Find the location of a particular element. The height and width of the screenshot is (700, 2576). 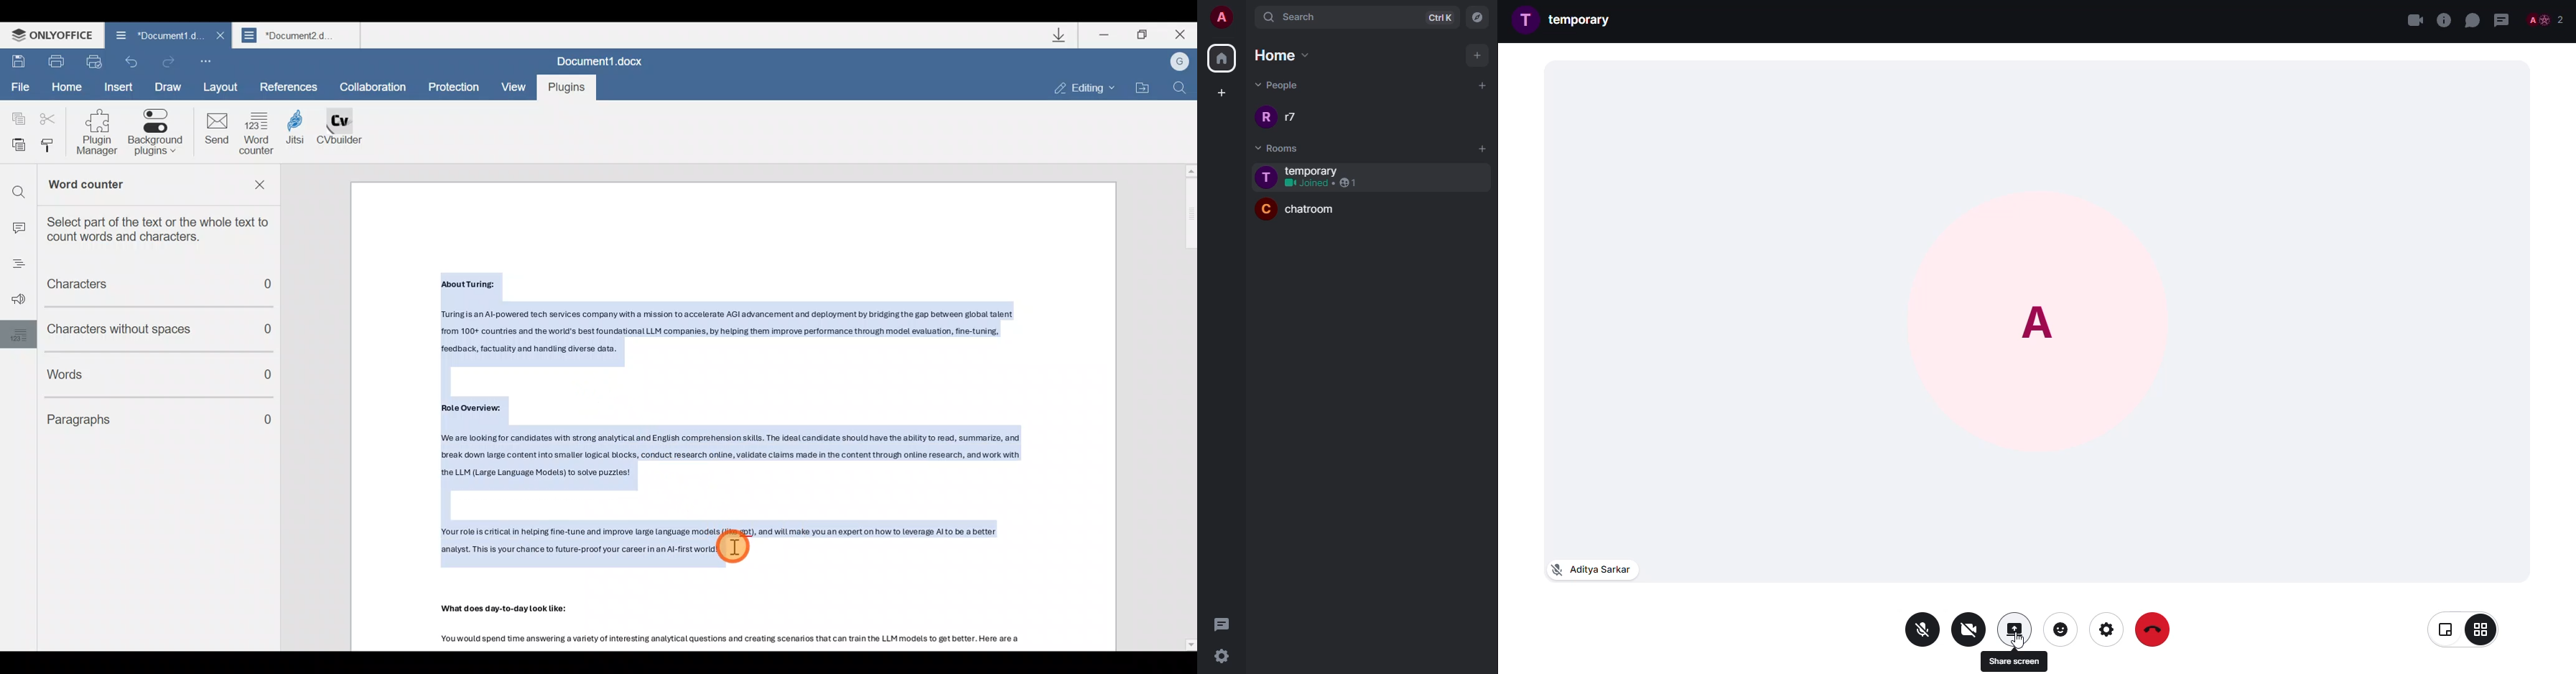

Open file location is located at coordinates (1145, 86).